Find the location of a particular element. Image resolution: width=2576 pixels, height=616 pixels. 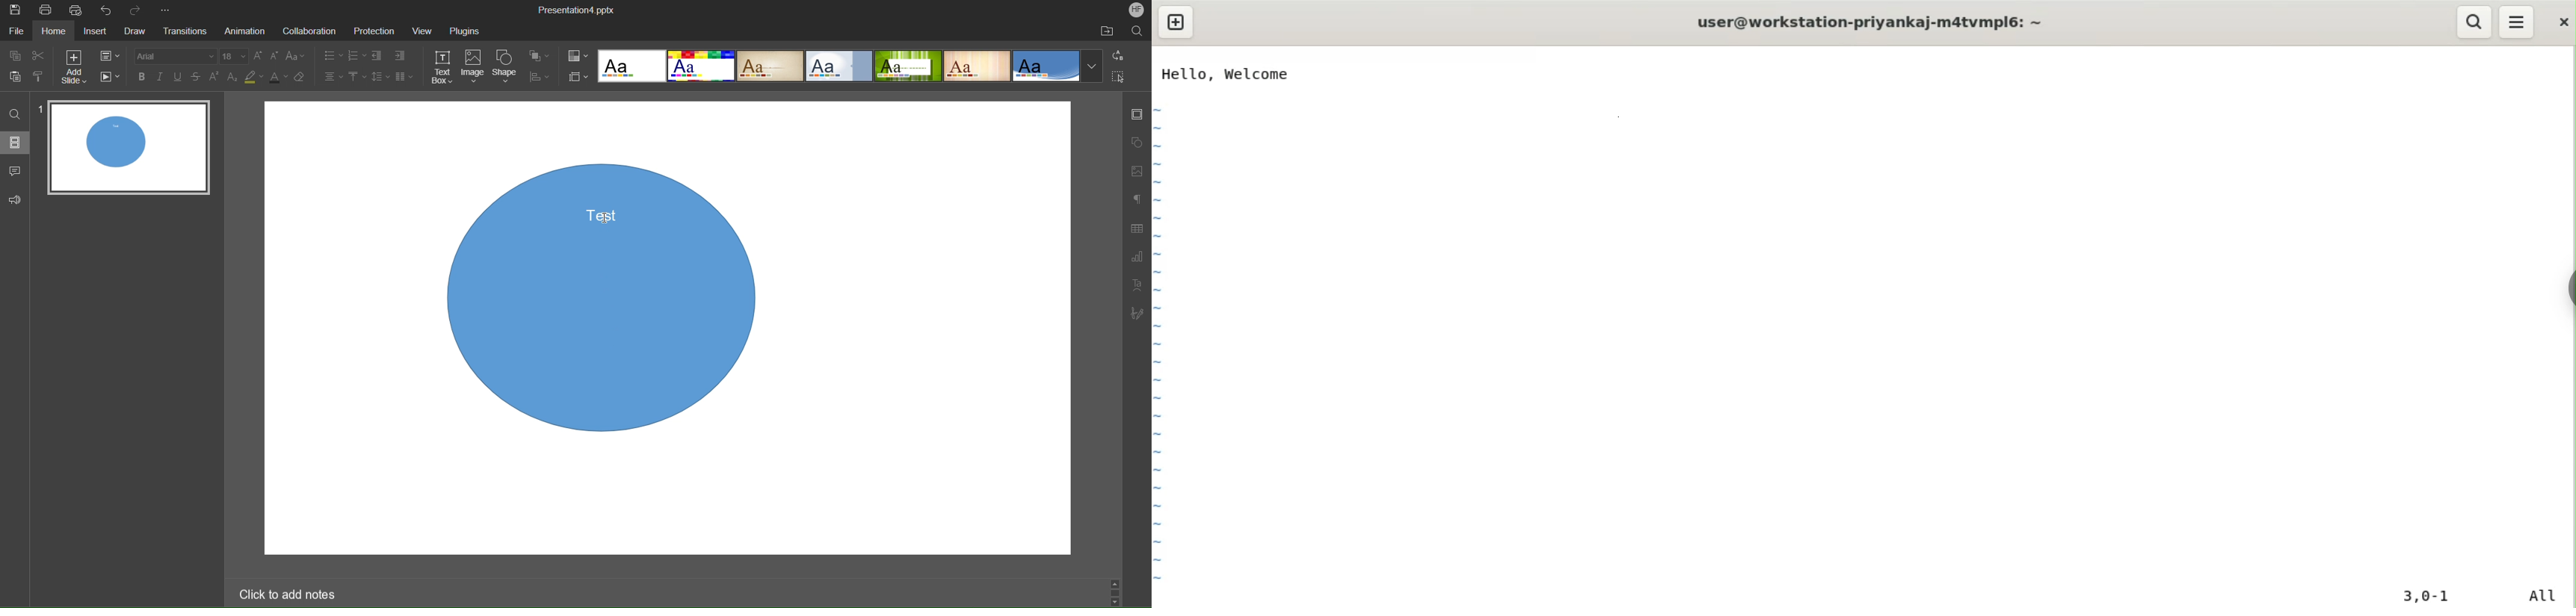

Open File Location is located at coordinates (1104, 32).